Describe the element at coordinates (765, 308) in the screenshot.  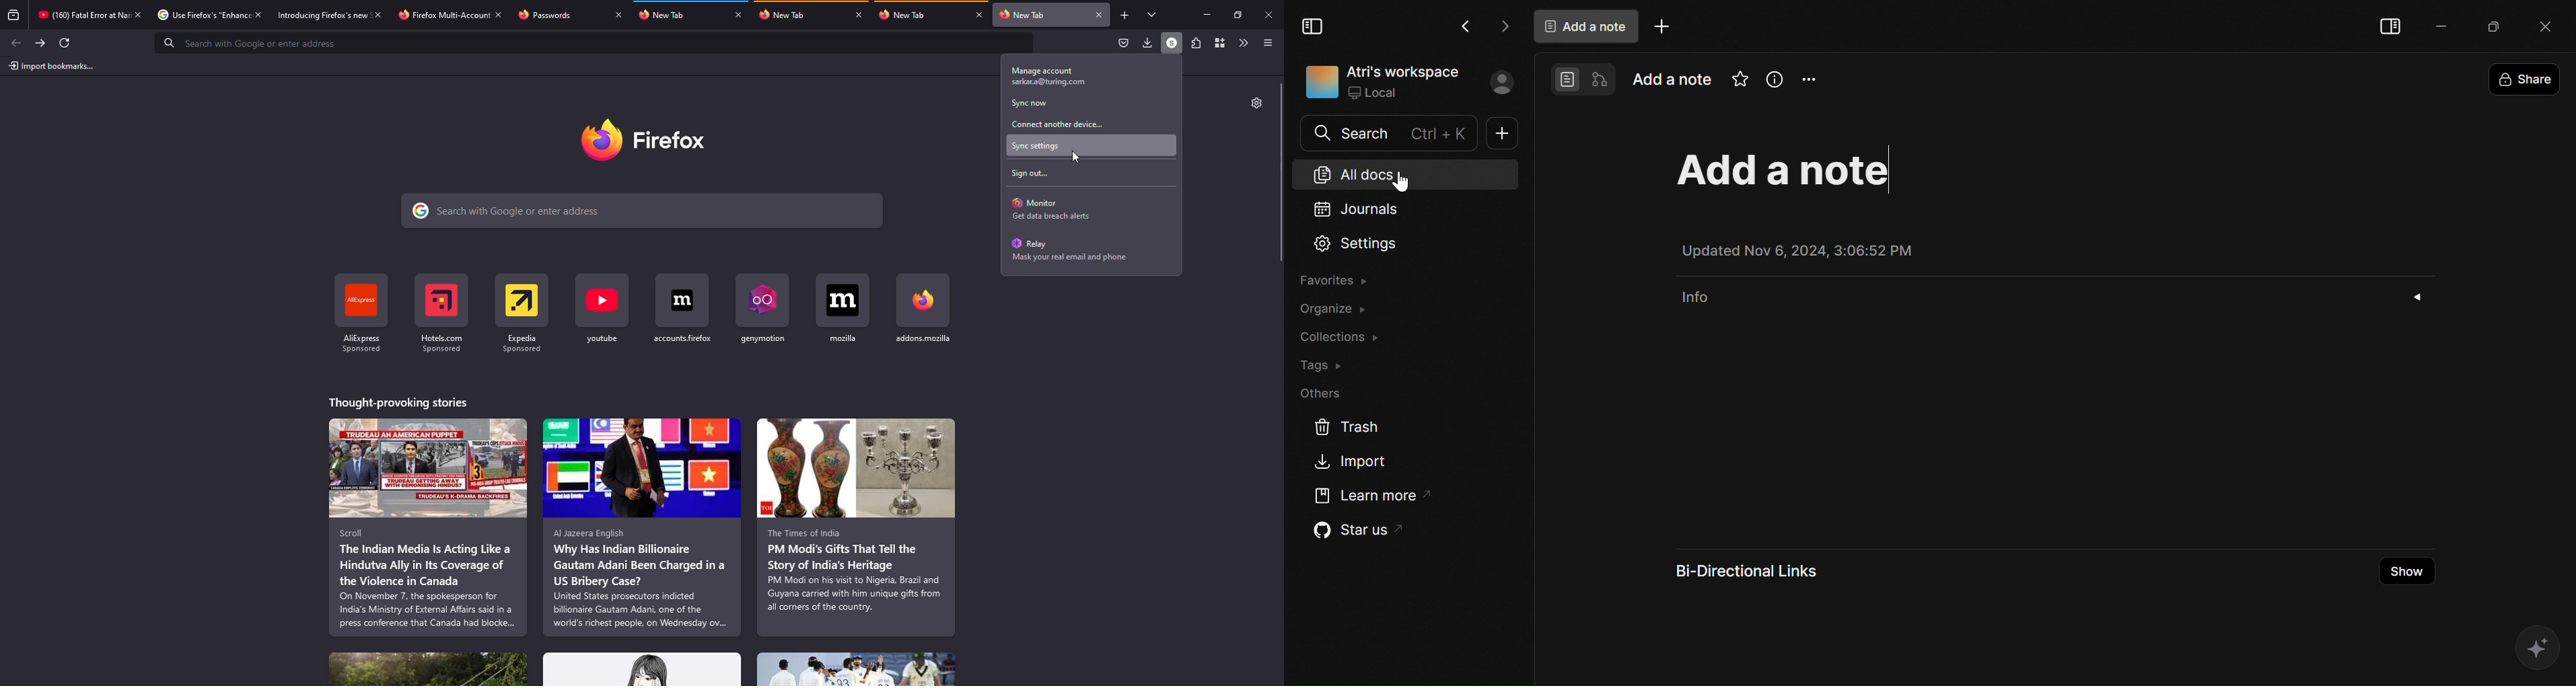
I see `shortcut` at that location.